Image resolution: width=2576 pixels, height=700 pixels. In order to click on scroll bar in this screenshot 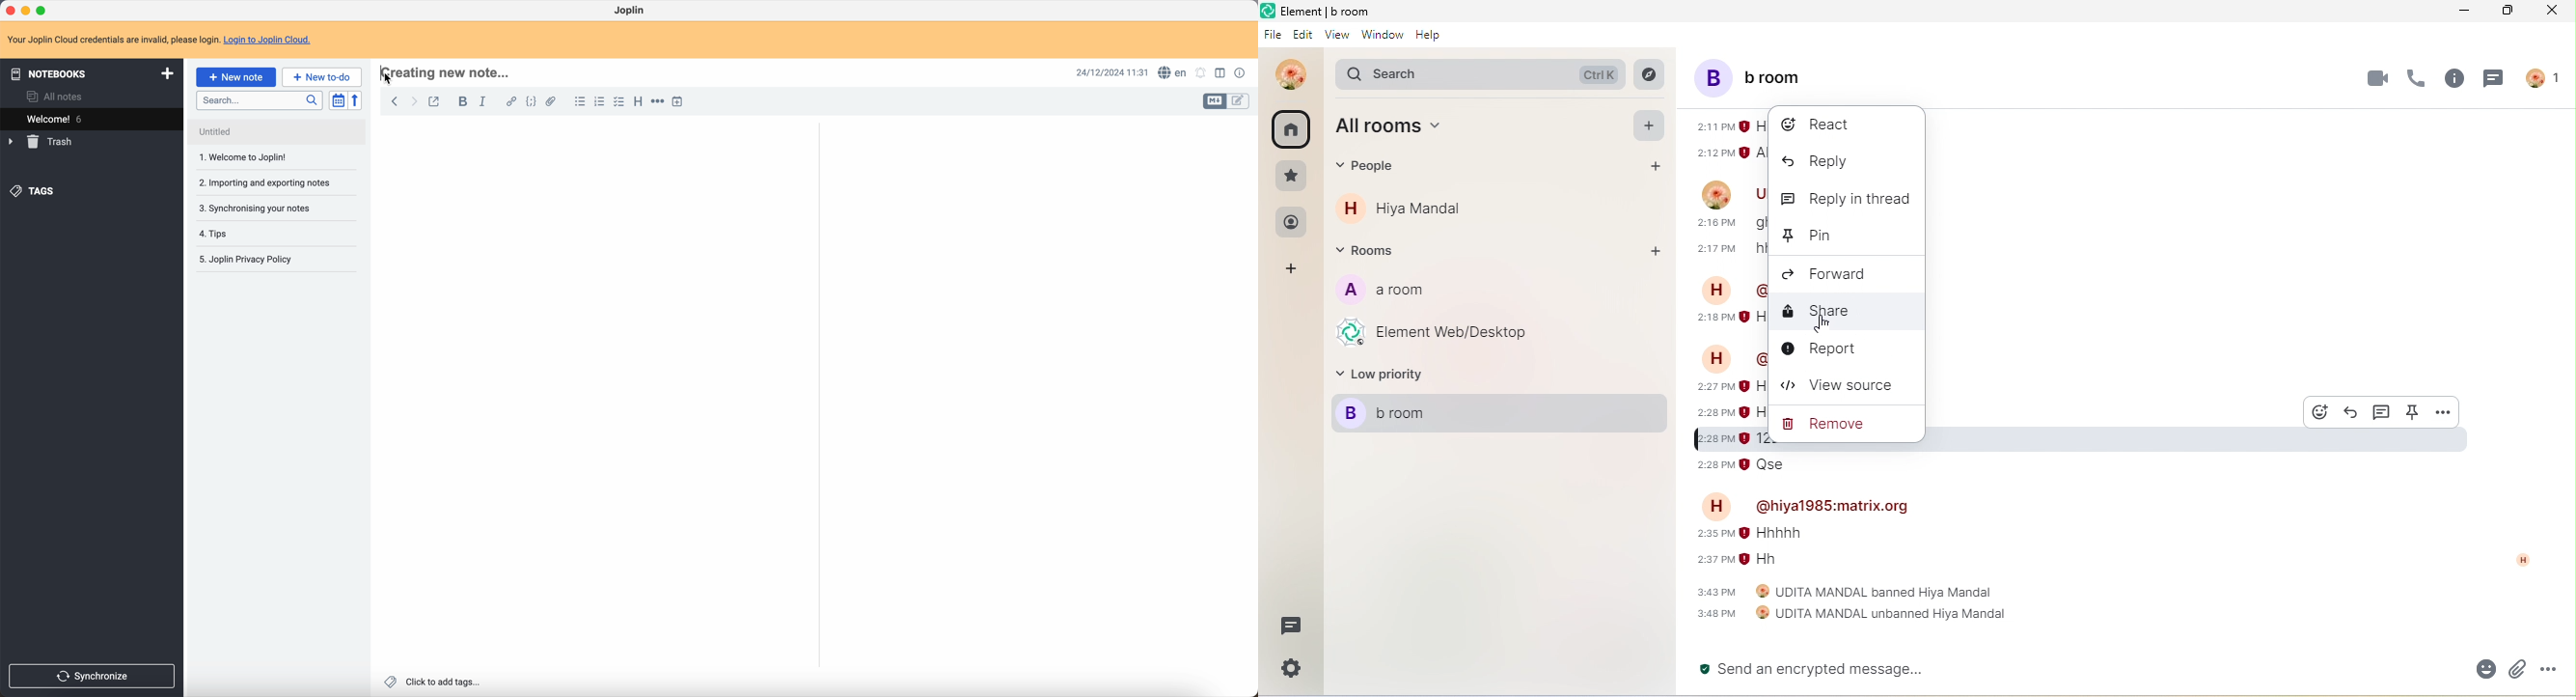, I will do `click(814, 194)`.